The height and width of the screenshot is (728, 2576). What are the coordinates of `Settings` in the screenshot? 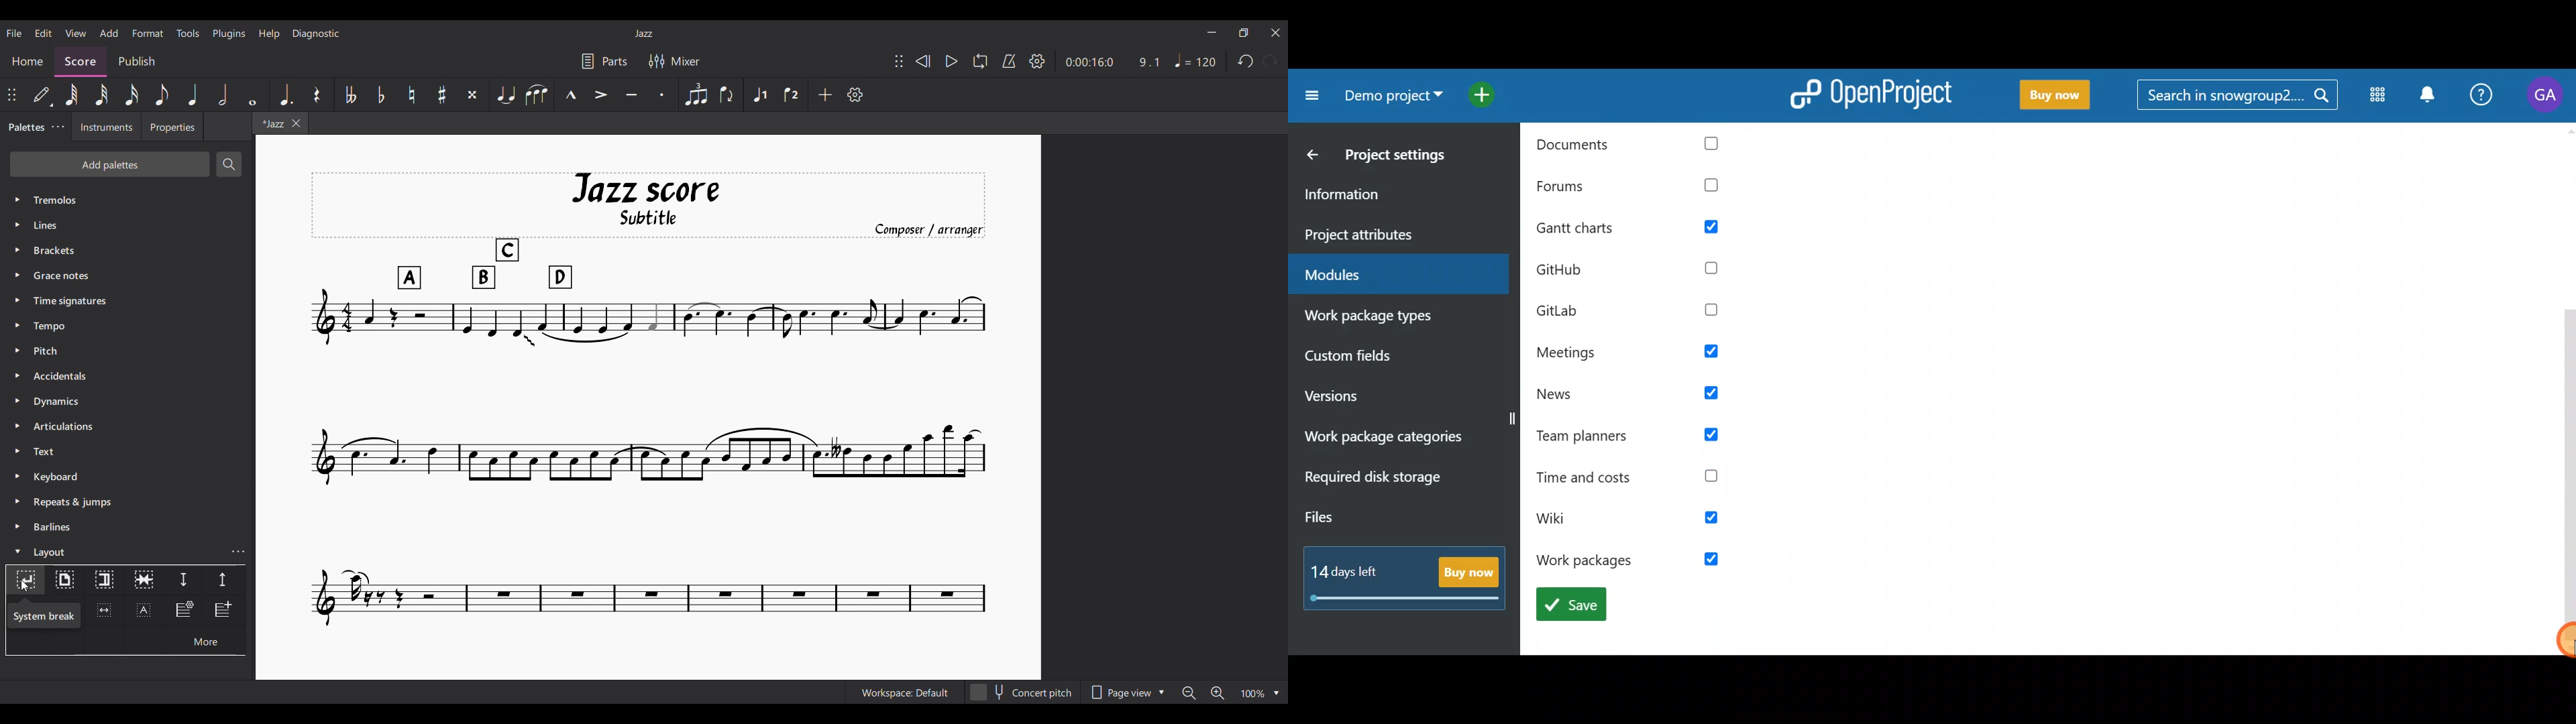 It's located at (1037, 62).